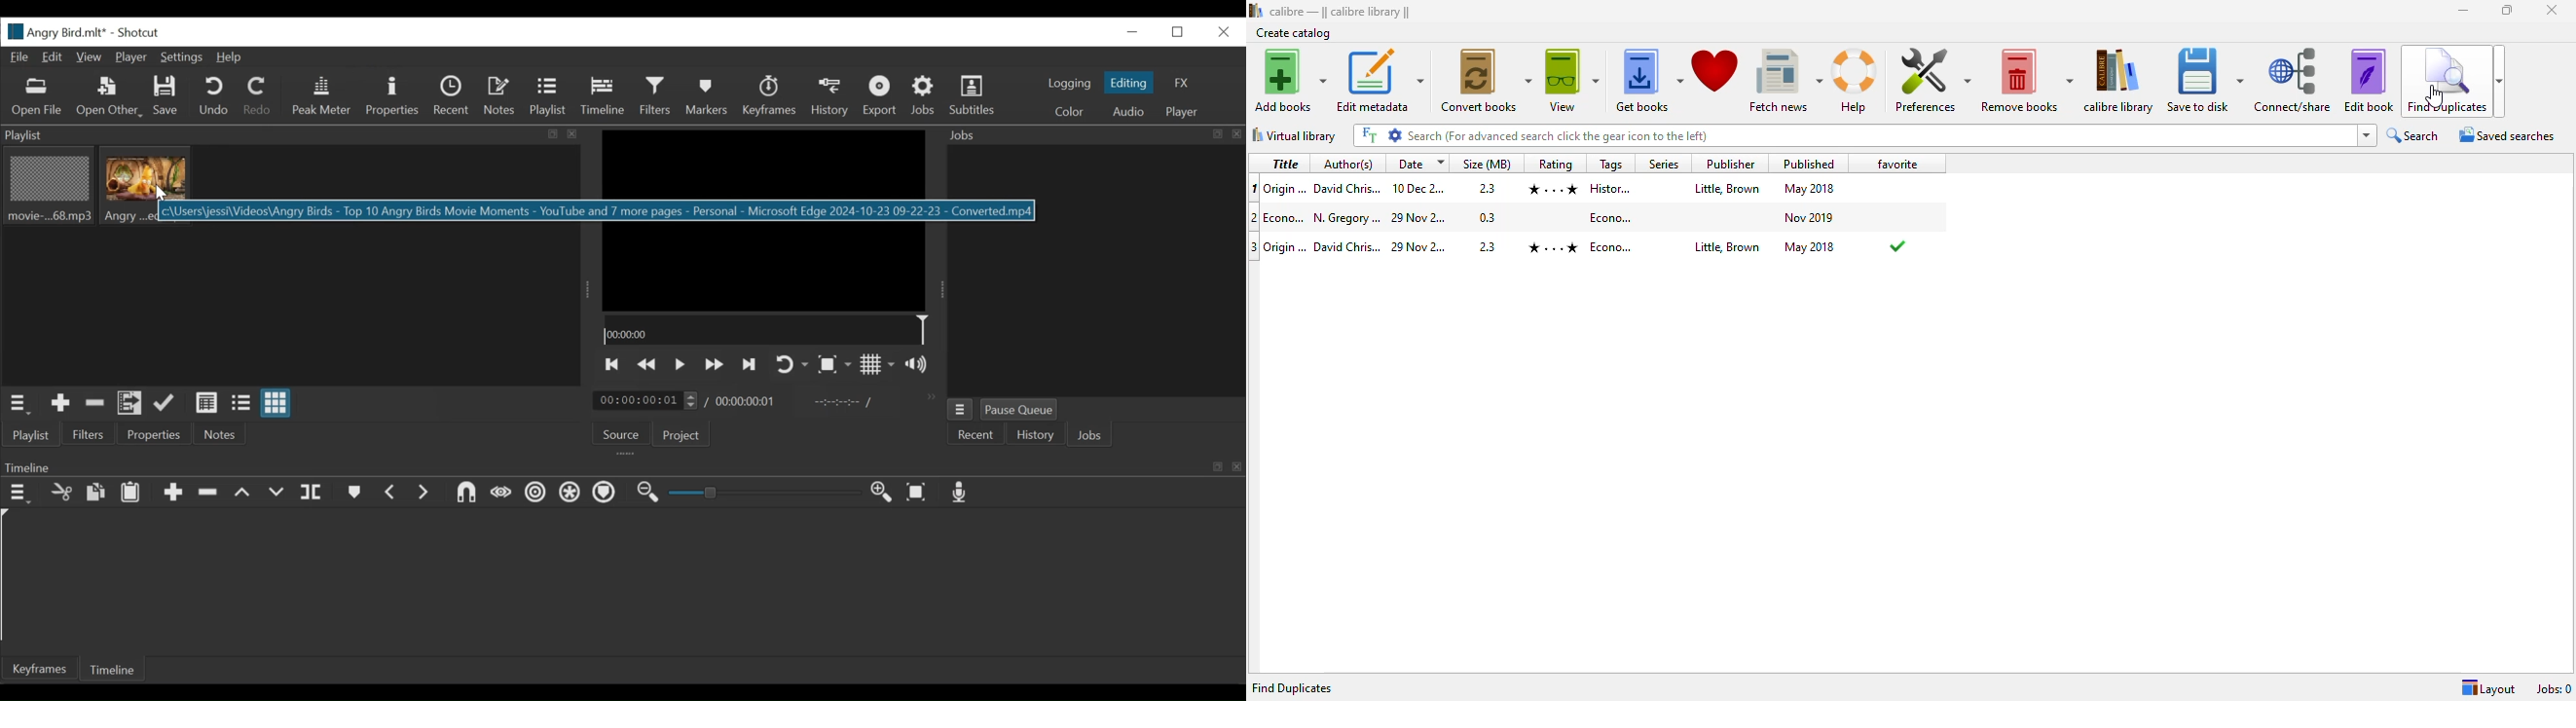  What do you see at coordinates (1255, 11) in the screenshot?
I see `logo` at bounding box center [1255, 11].